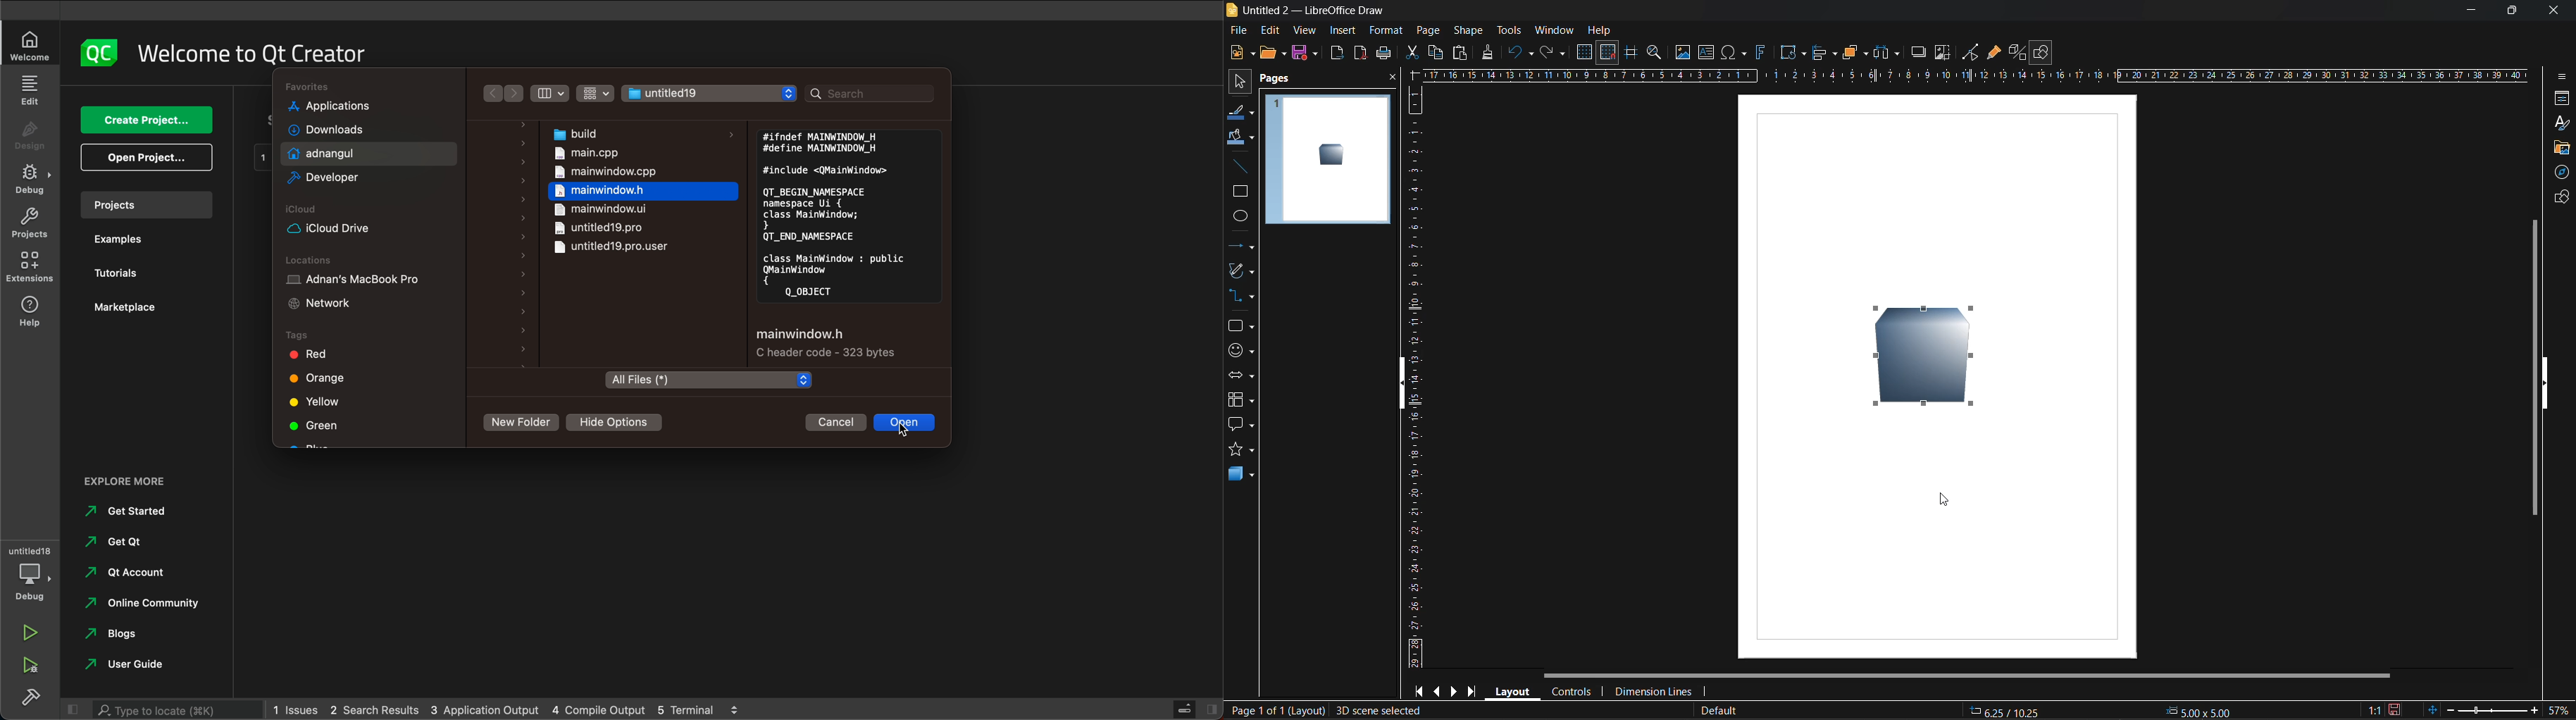 This screenshot has width=2576, height=728. Describe the element at coordinates (2563, 174) in the screenshot. I see `navigator` at that location.